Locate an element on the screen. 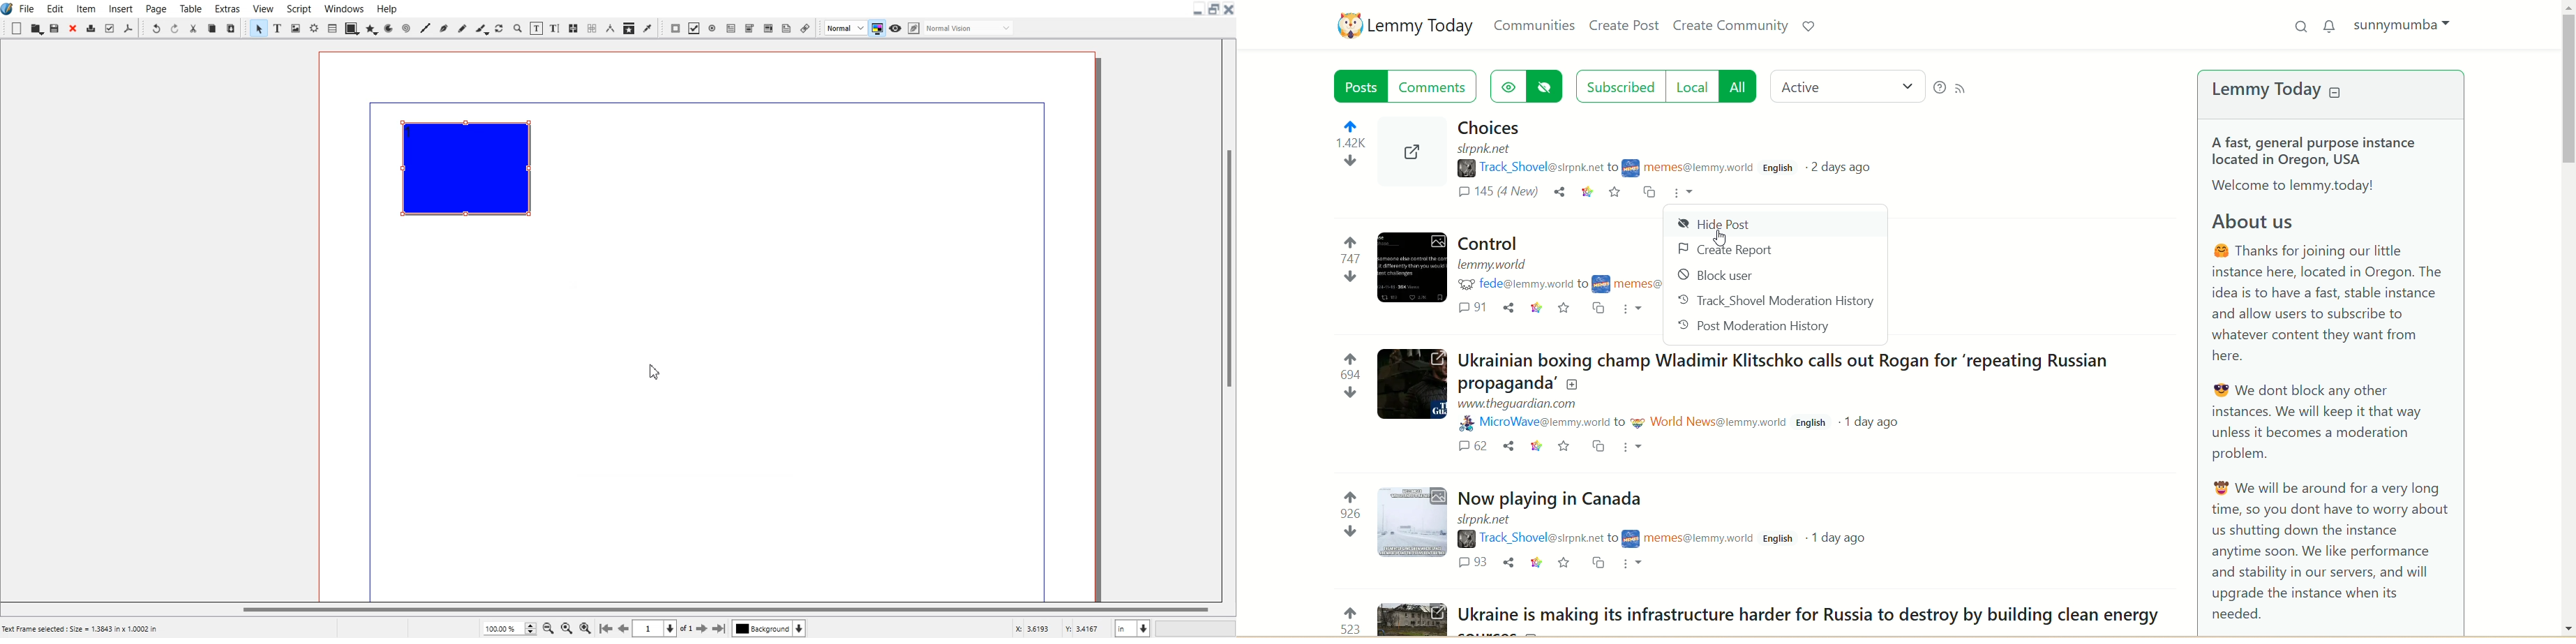  Expand the post with image details is located at coordinates (1411, 385).